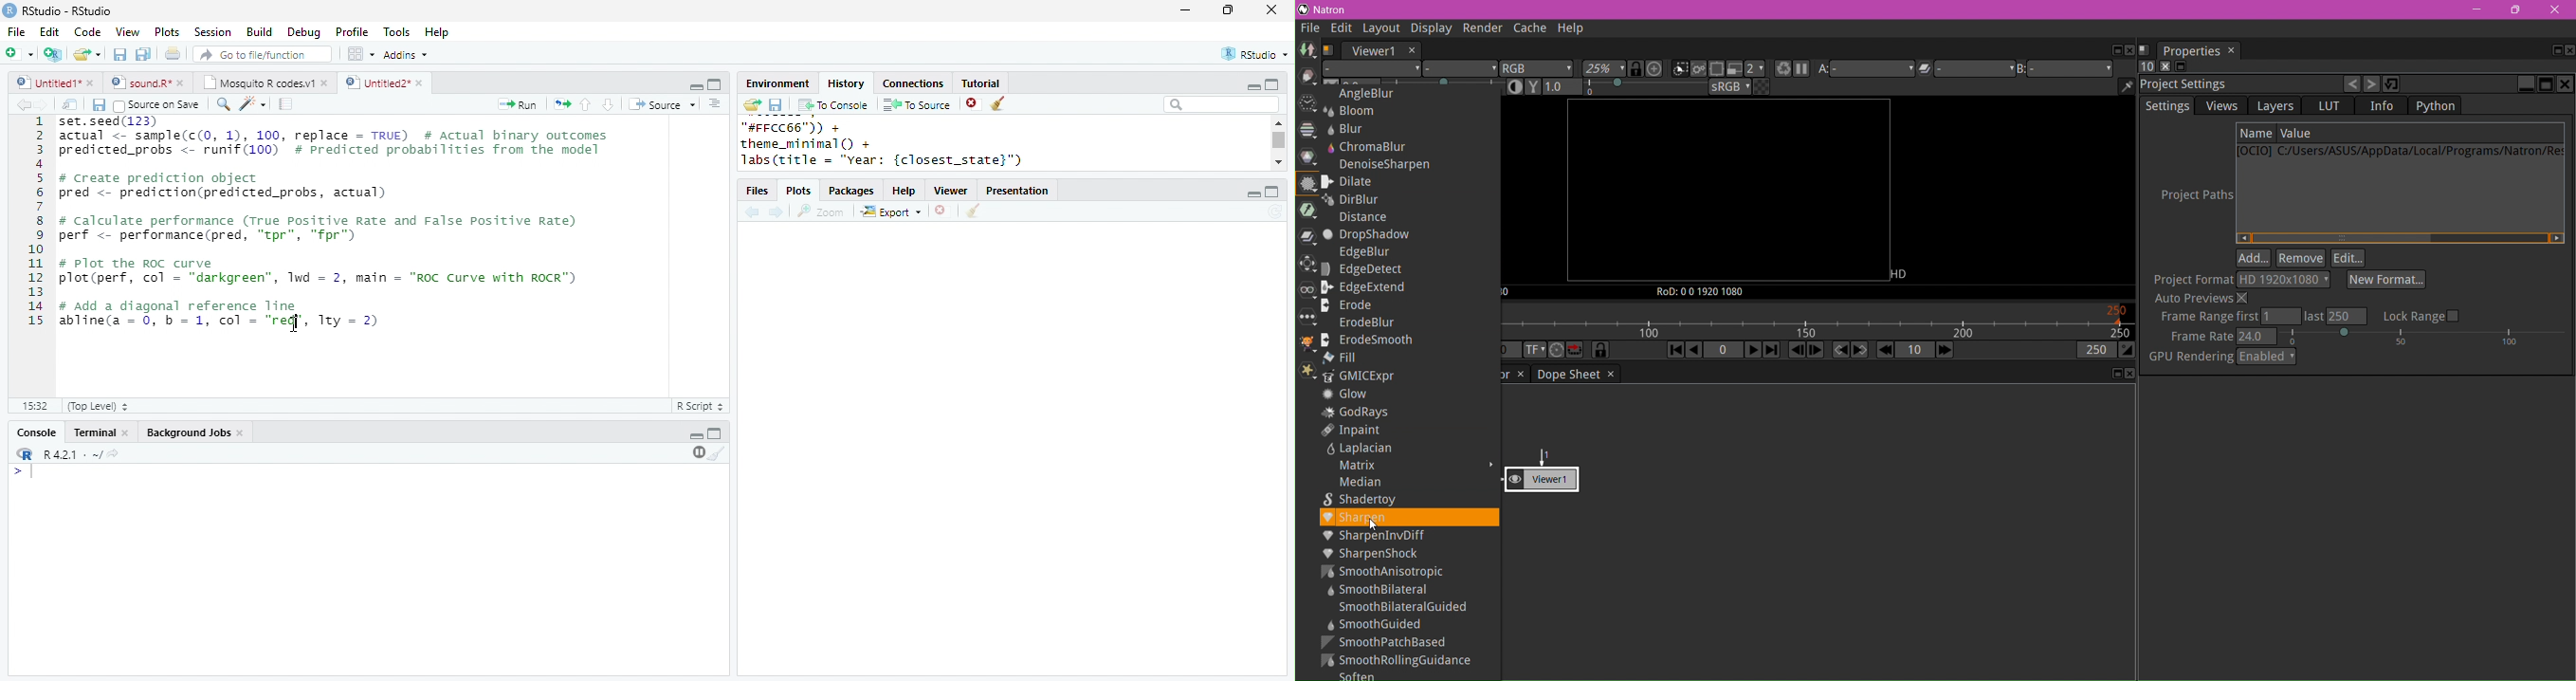 This screenshot has height=700, width=2576. Describe the element at coordinates (119, 54) in the screenshot. I see `save` at that location.